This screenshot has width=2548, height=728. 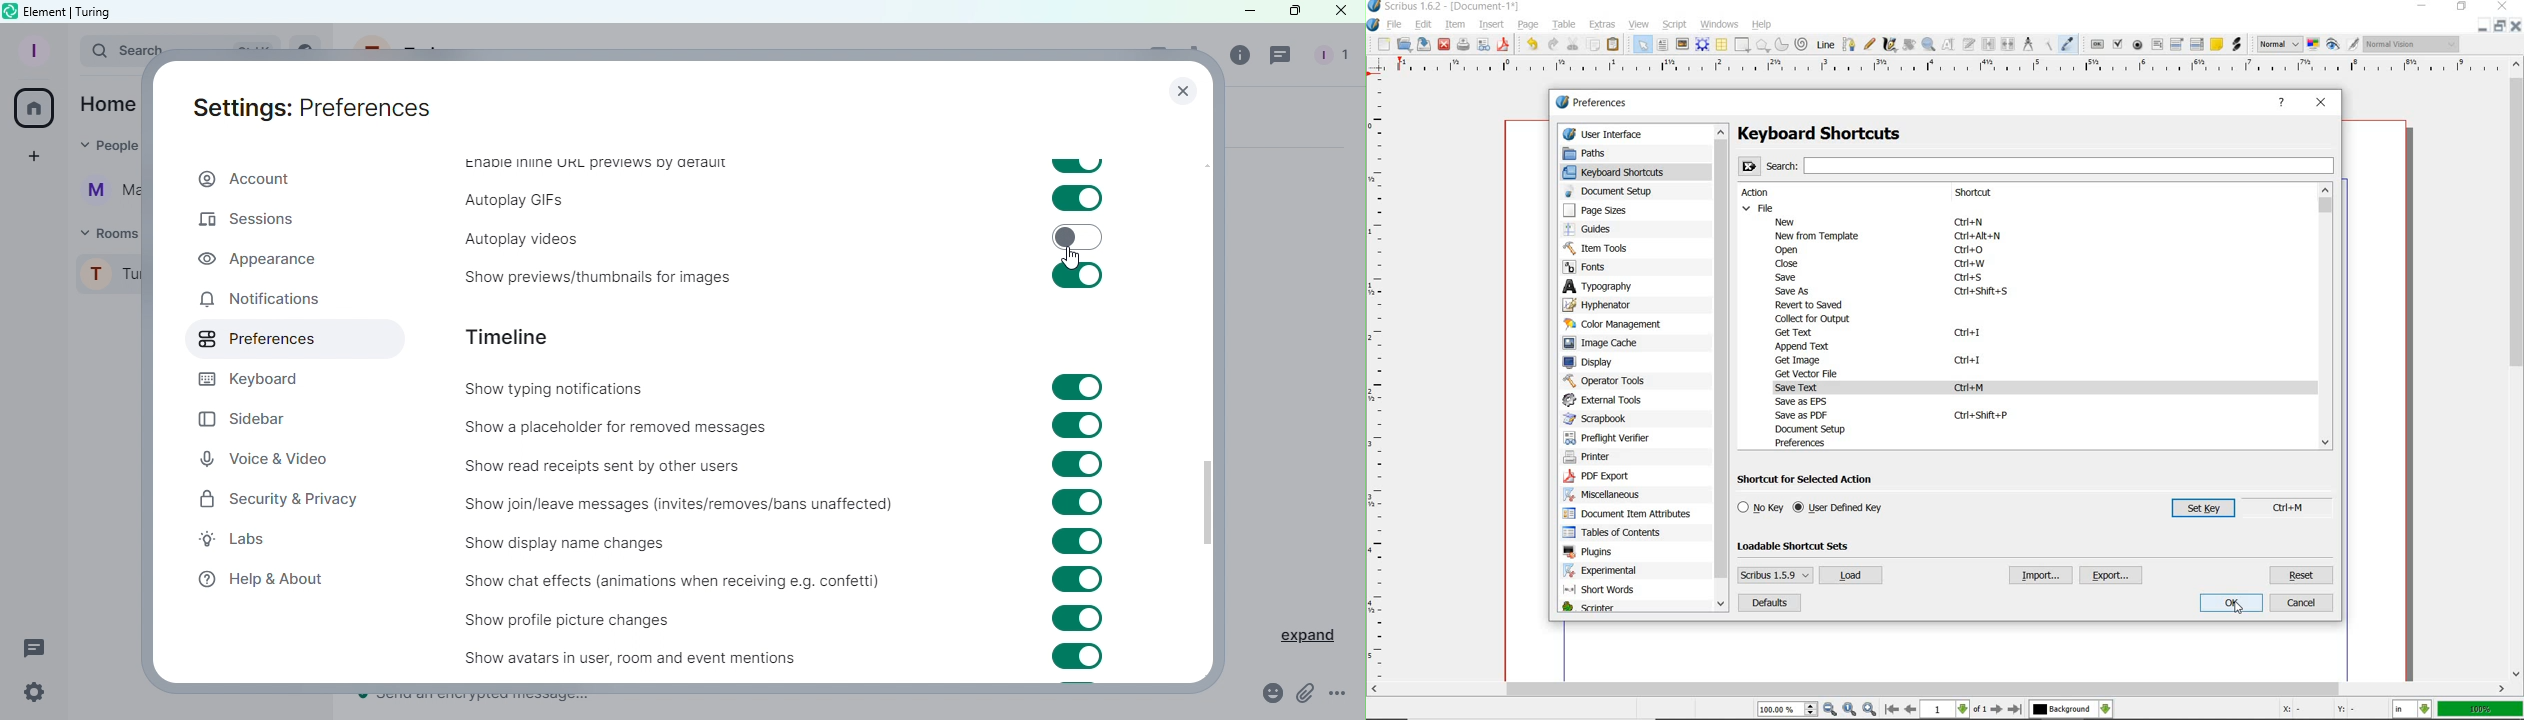 I want to click on SHow a placeholder for removed messages, so click(x=621, y=426).